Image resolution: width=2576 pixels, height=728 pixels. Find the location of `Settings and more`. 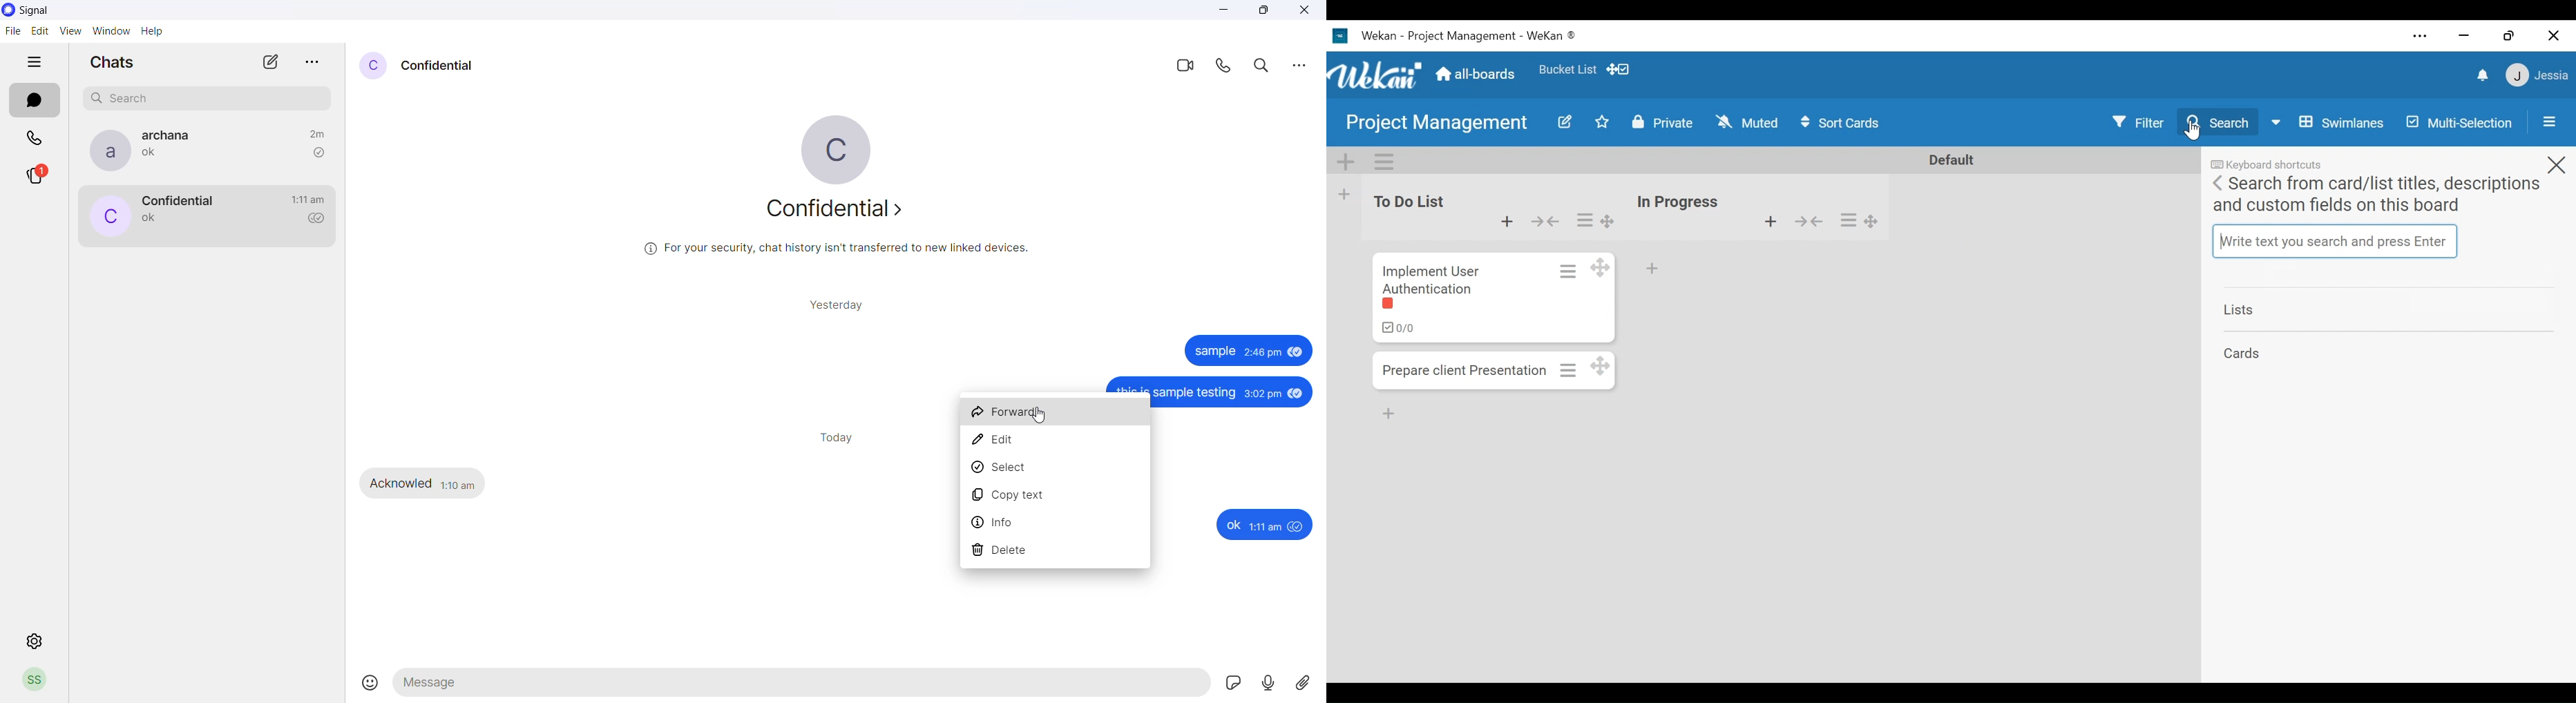

Settings and more is located at coordinates (2421, 37).